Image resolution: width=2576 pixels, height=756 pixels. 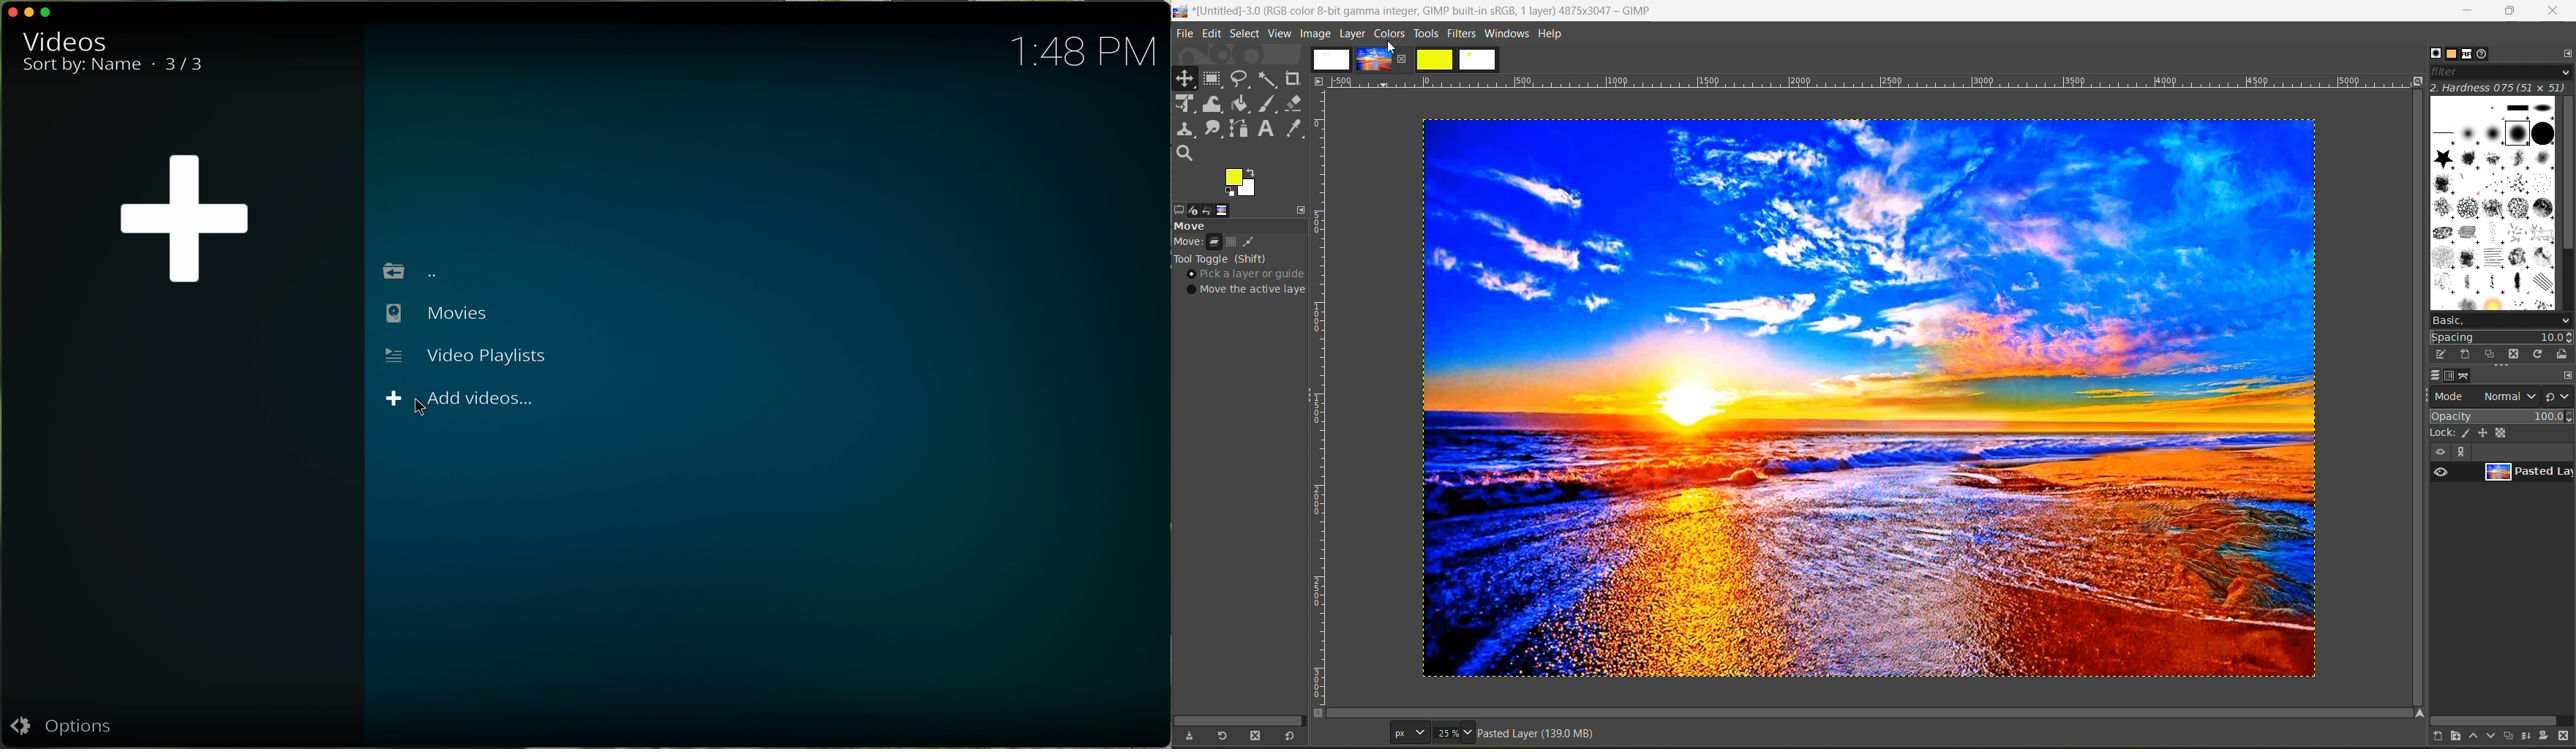 What do you see at coordinates (466, 355) in the screenshot?
I see `video playlist option` at bounding box center [466, 355].